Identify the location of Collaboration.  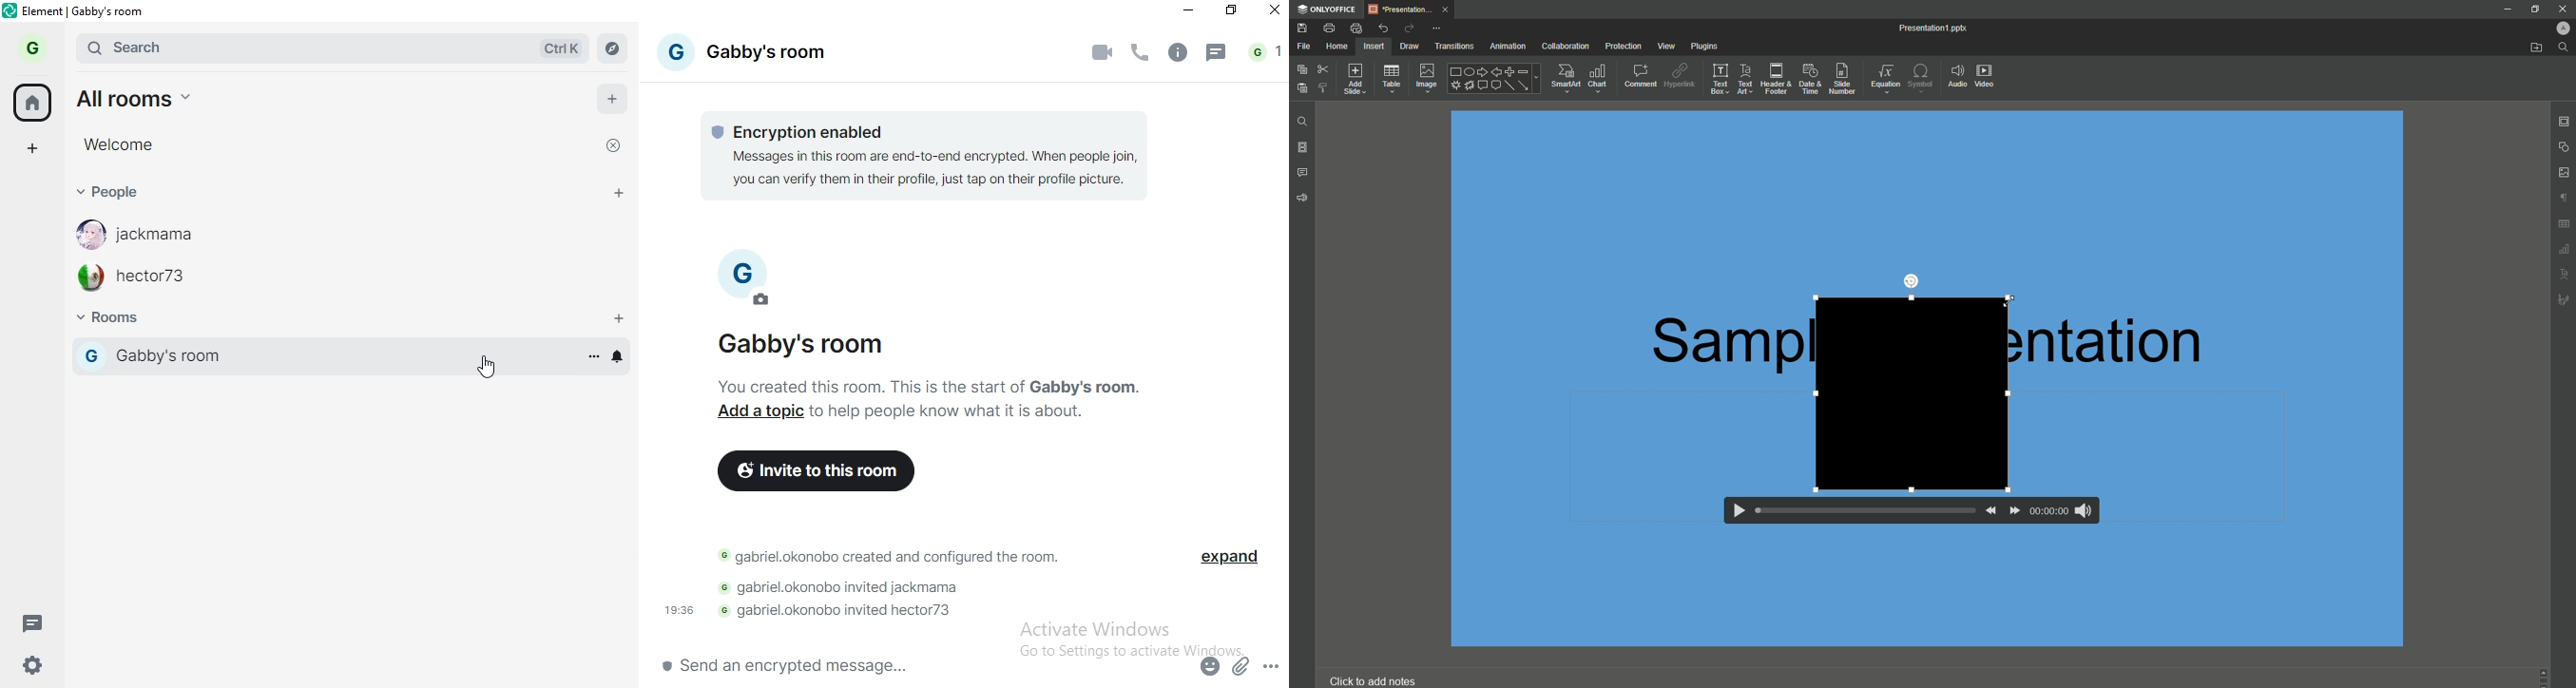
(1565, 46).